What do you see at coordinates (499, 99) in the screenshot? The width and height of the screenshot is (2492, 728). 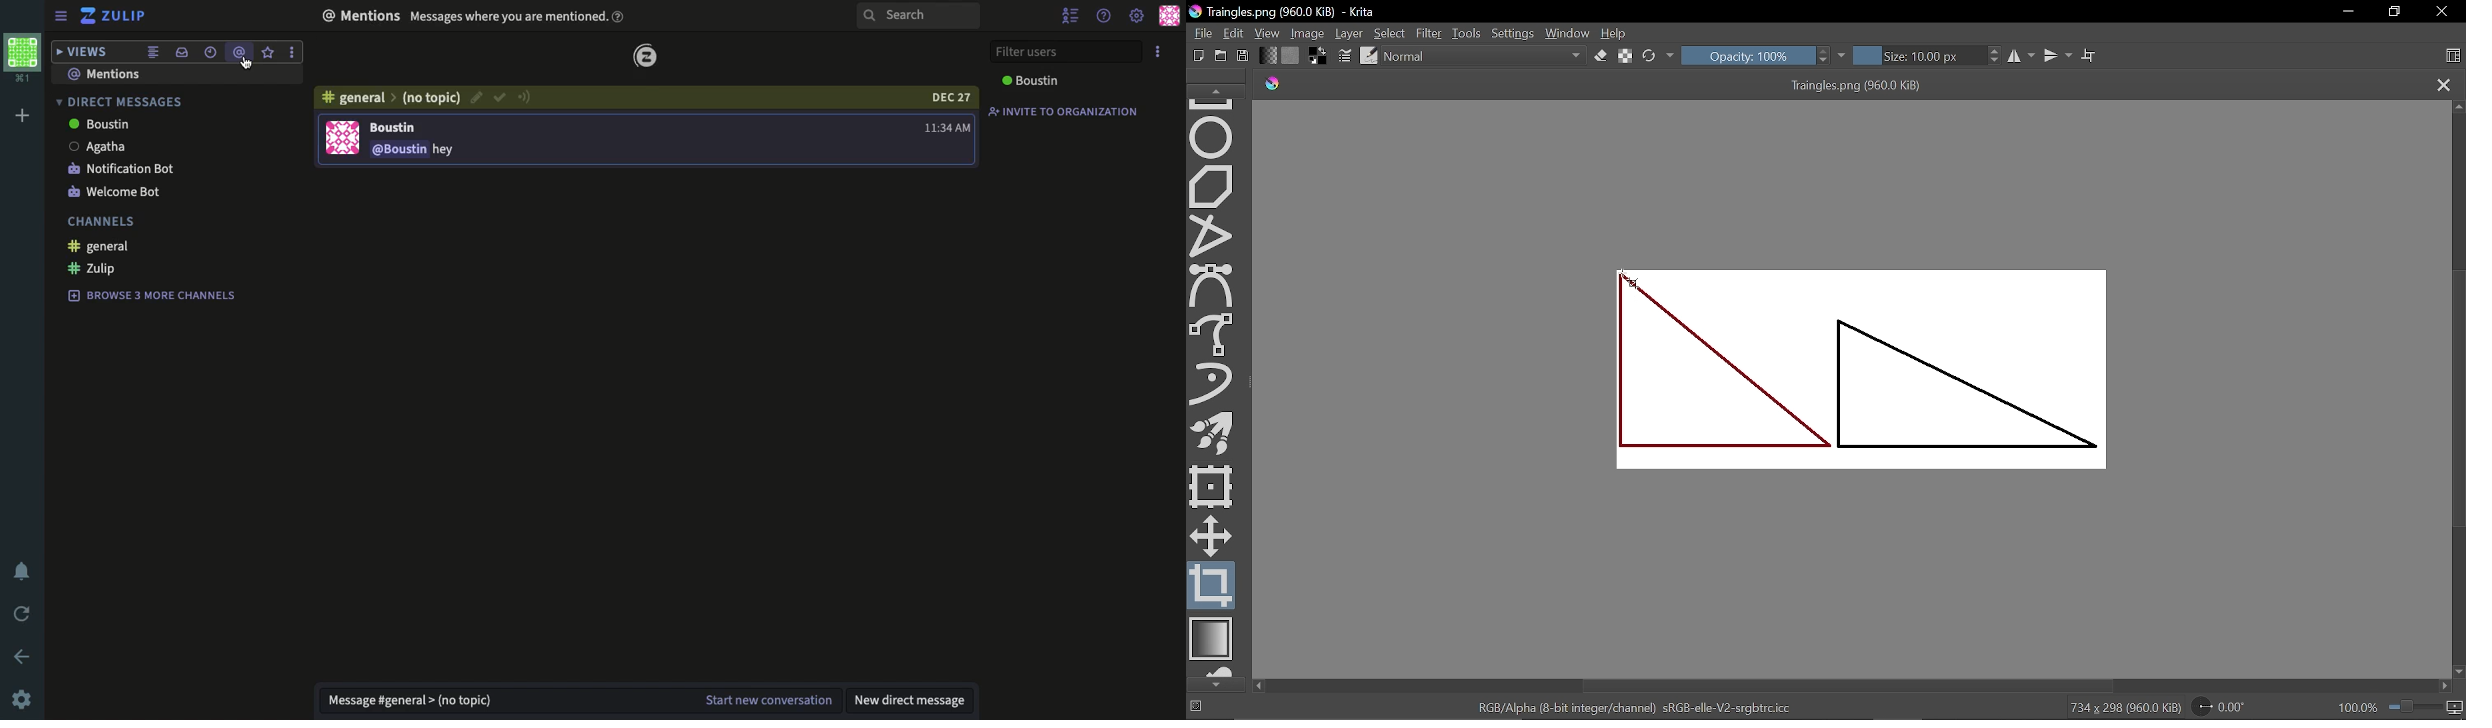 I see `confirm` at bounding box center [499, 99].